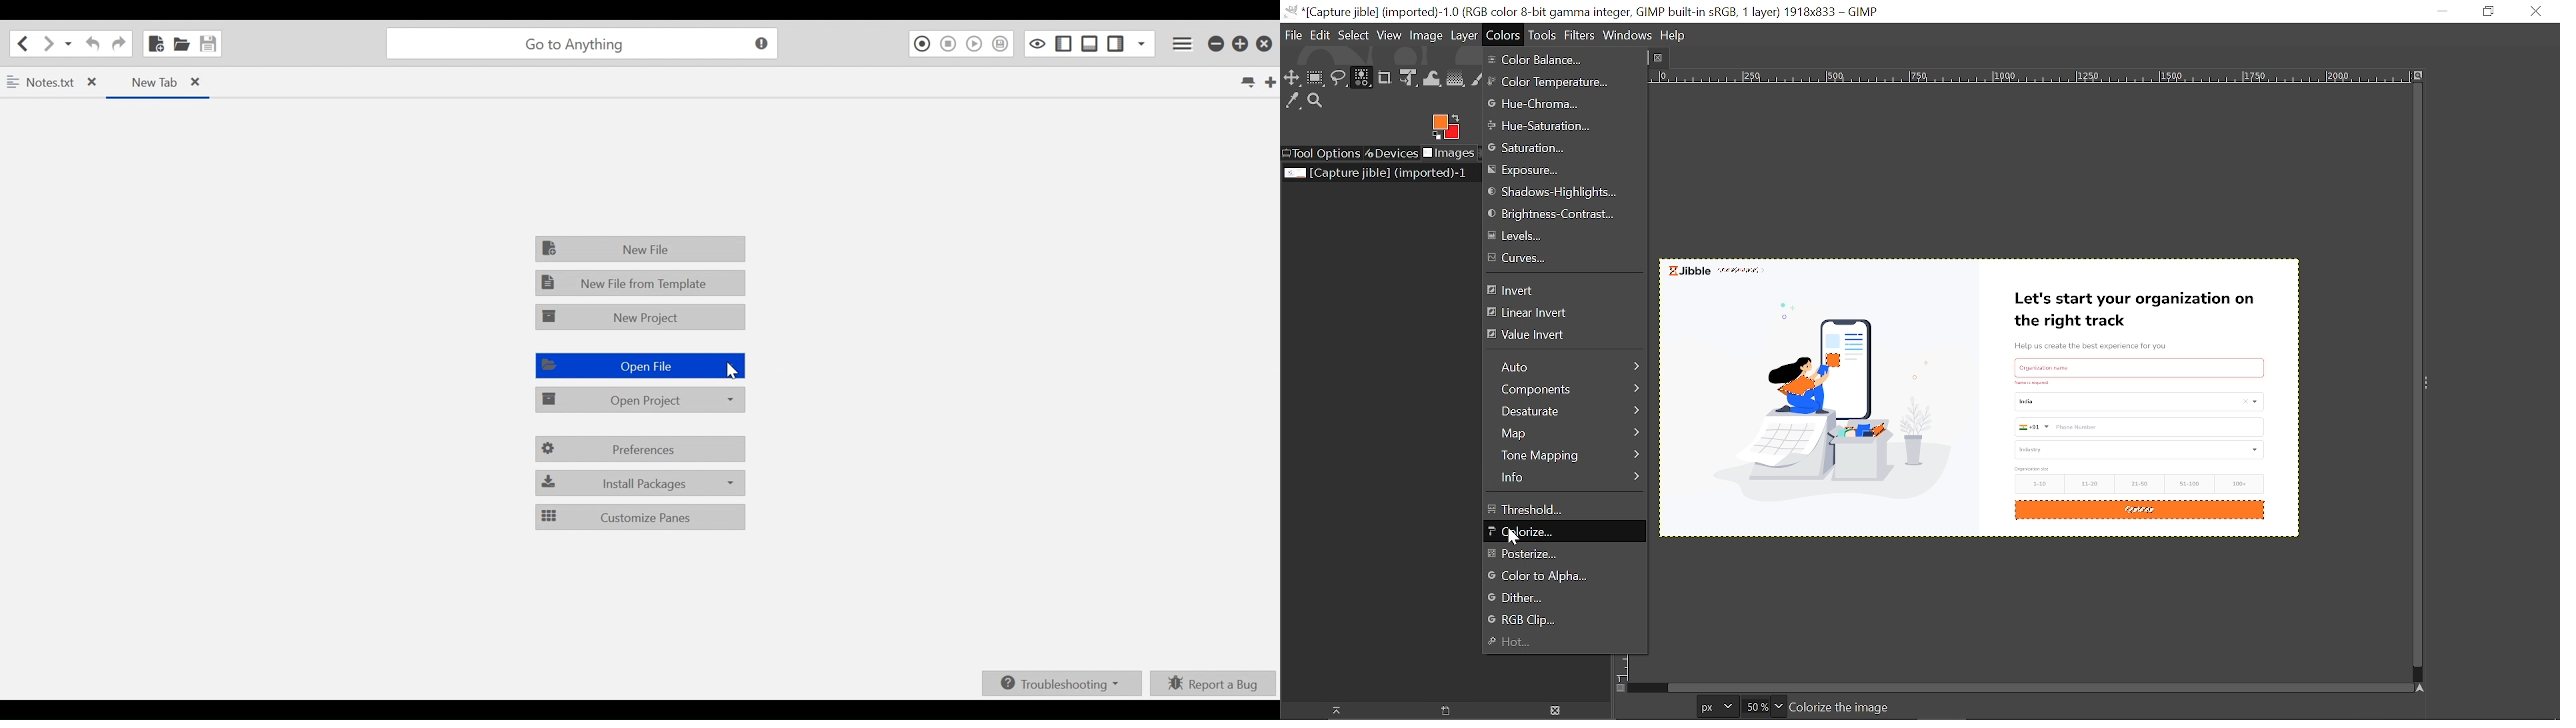  What do you see at coordinates (1558, 214) in the screenshot?
I see `Brightness contrast` at bounding box center [1558, 214].